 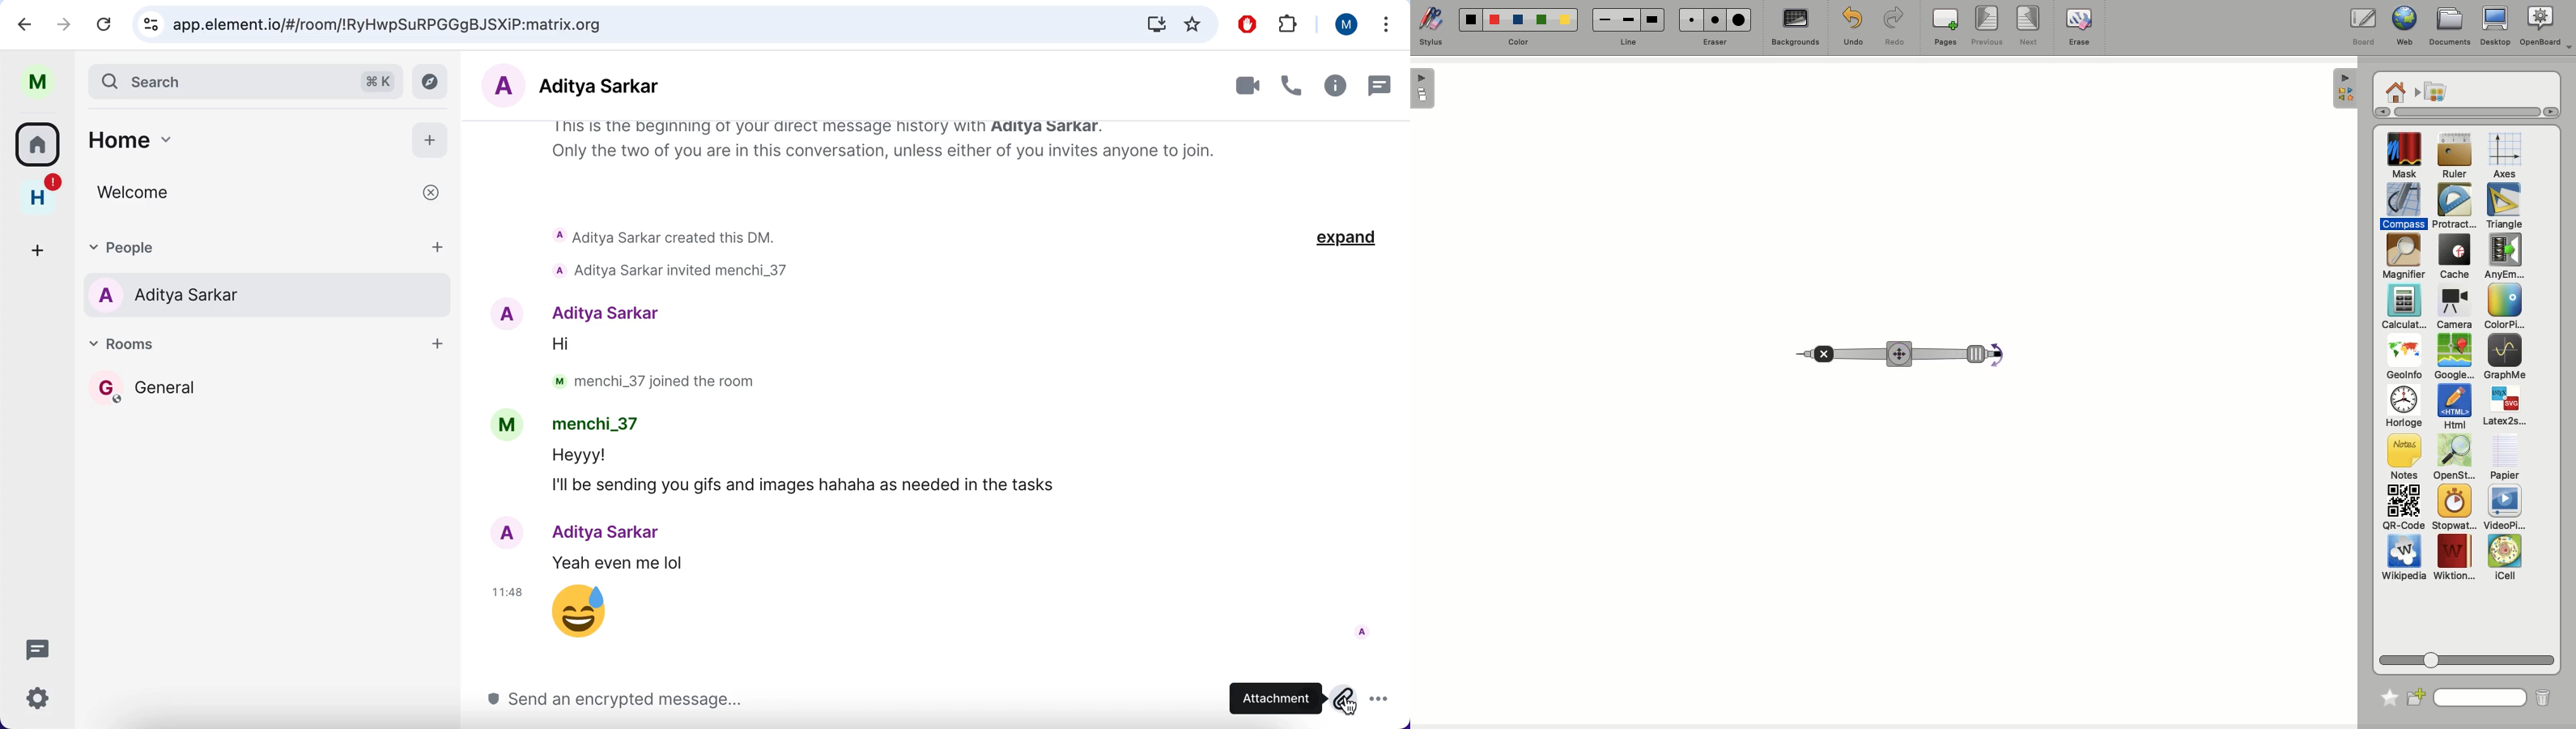 I want to click on home, so click(x=39, y=143).